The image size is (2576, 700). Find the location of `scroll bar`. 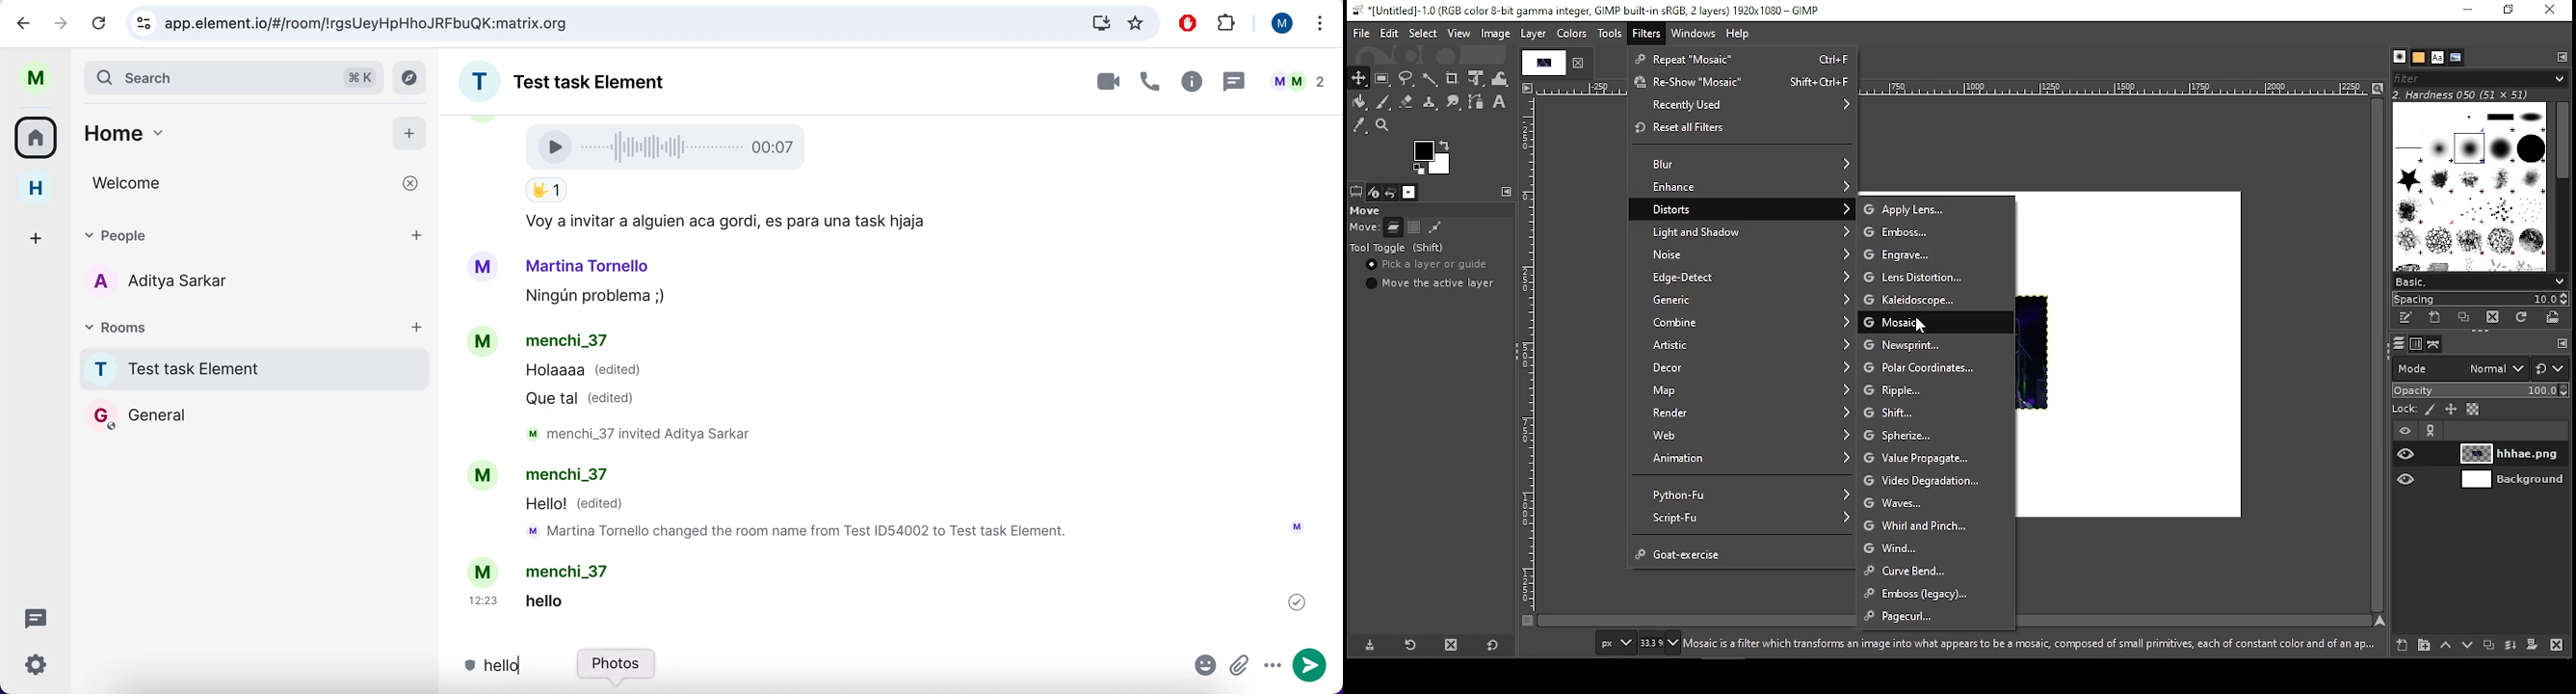

scroll bar is located at coordinates (2563, 185).